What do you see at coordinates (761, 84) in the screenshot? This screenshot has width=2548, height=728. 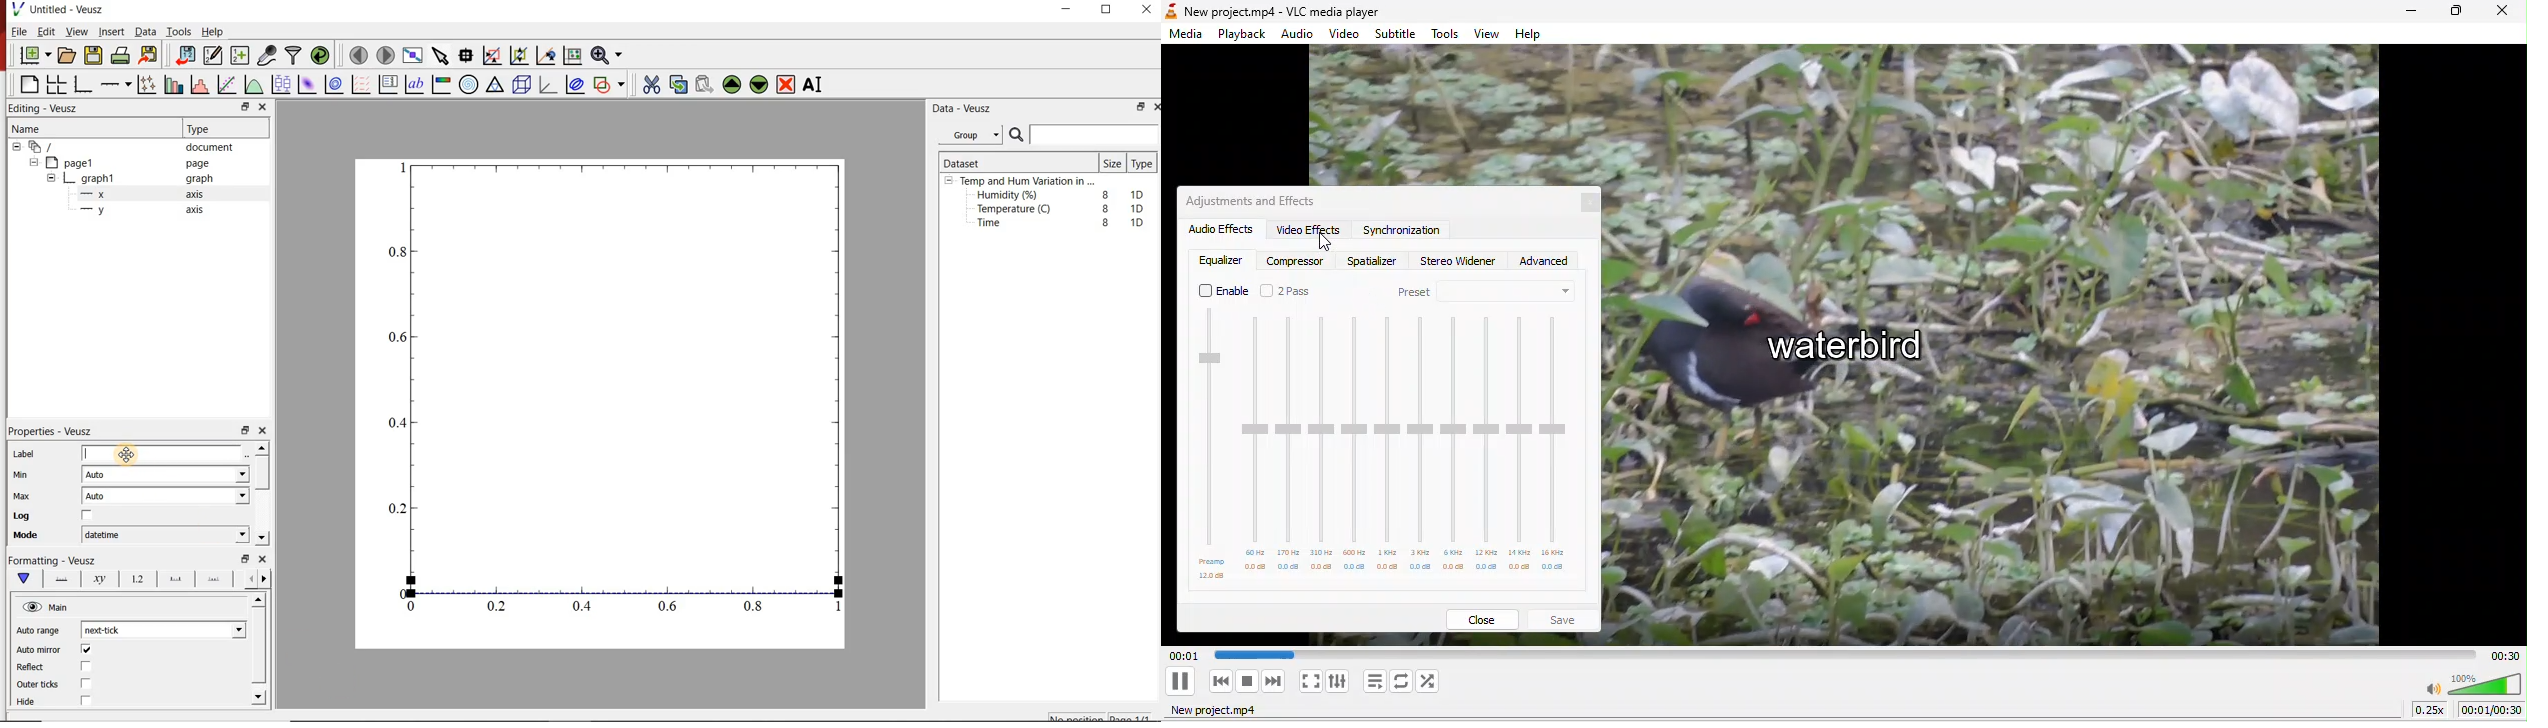 I see `Move the selected widget down` at bounding box center [761, 84].